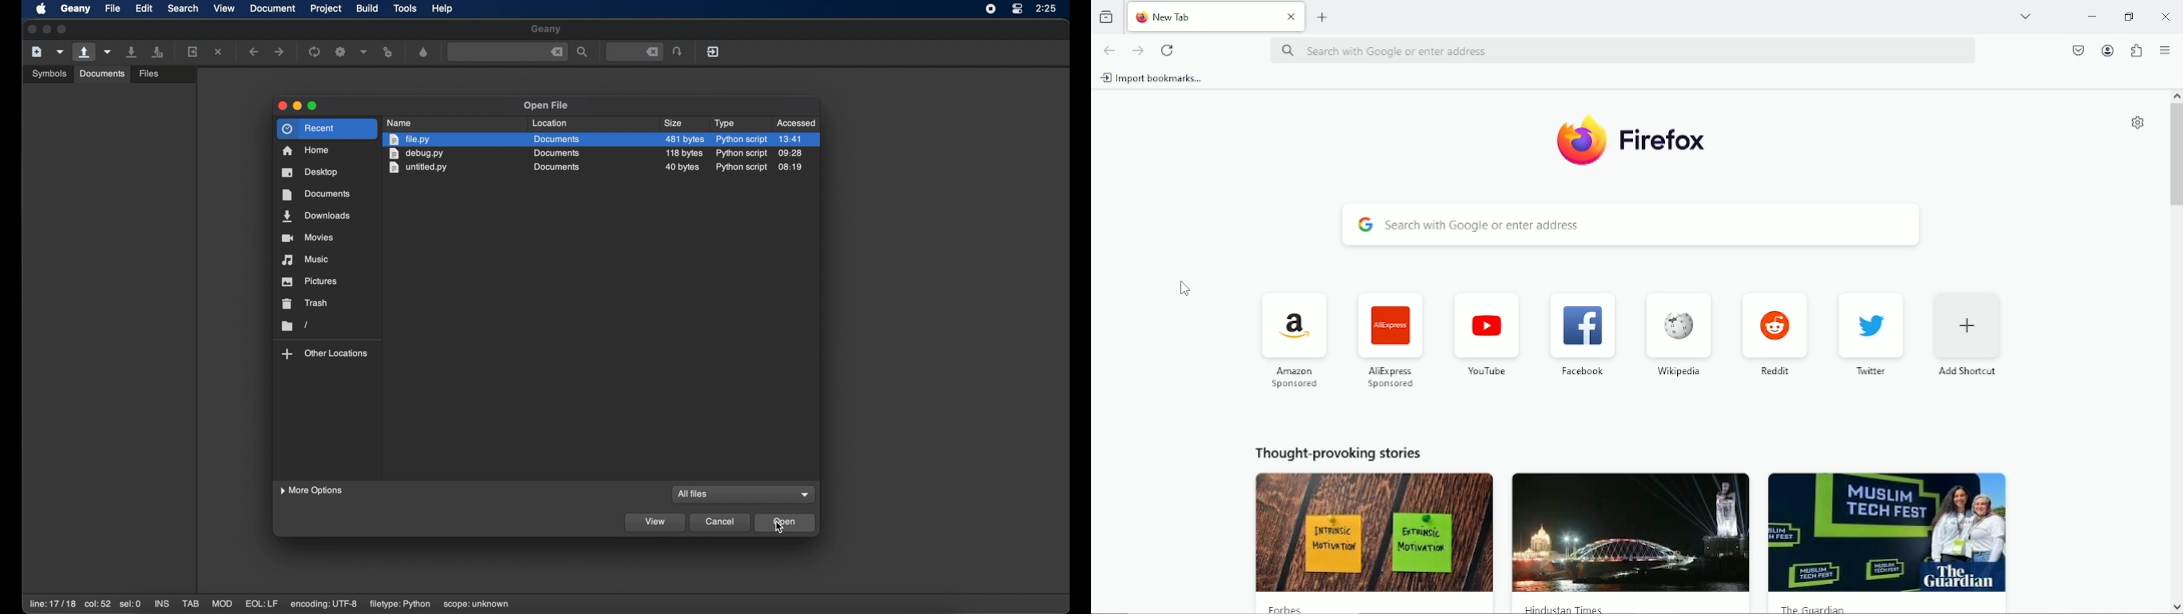  I want to click on Minimize, so click(2090, 15).